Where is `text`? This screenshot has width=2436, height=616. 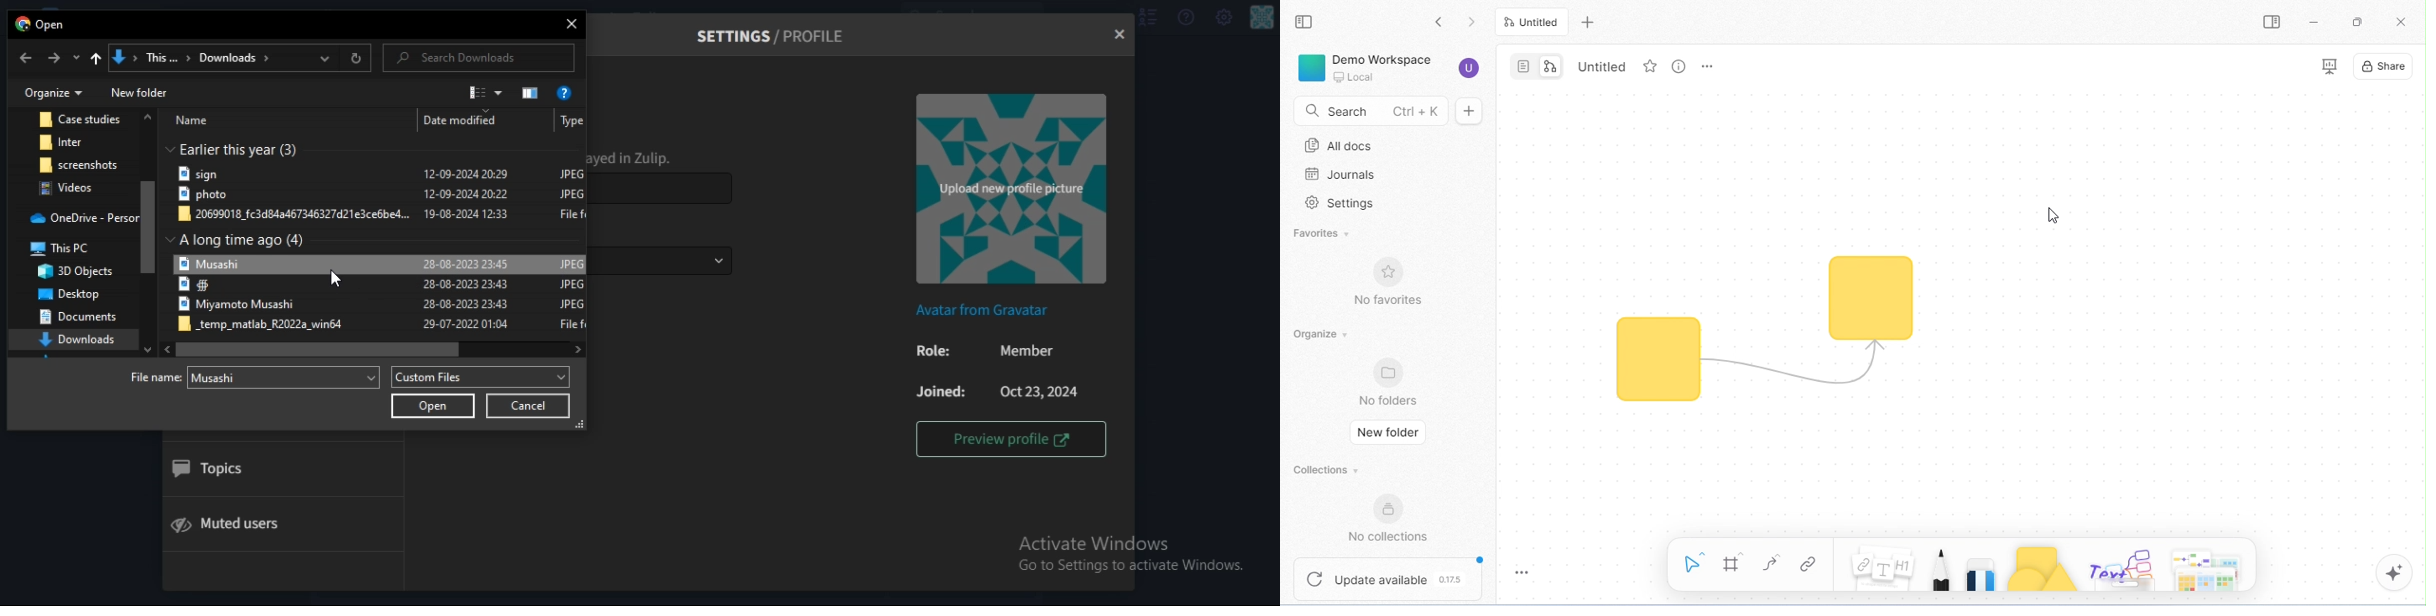 text is located at coordinates (376, 121).